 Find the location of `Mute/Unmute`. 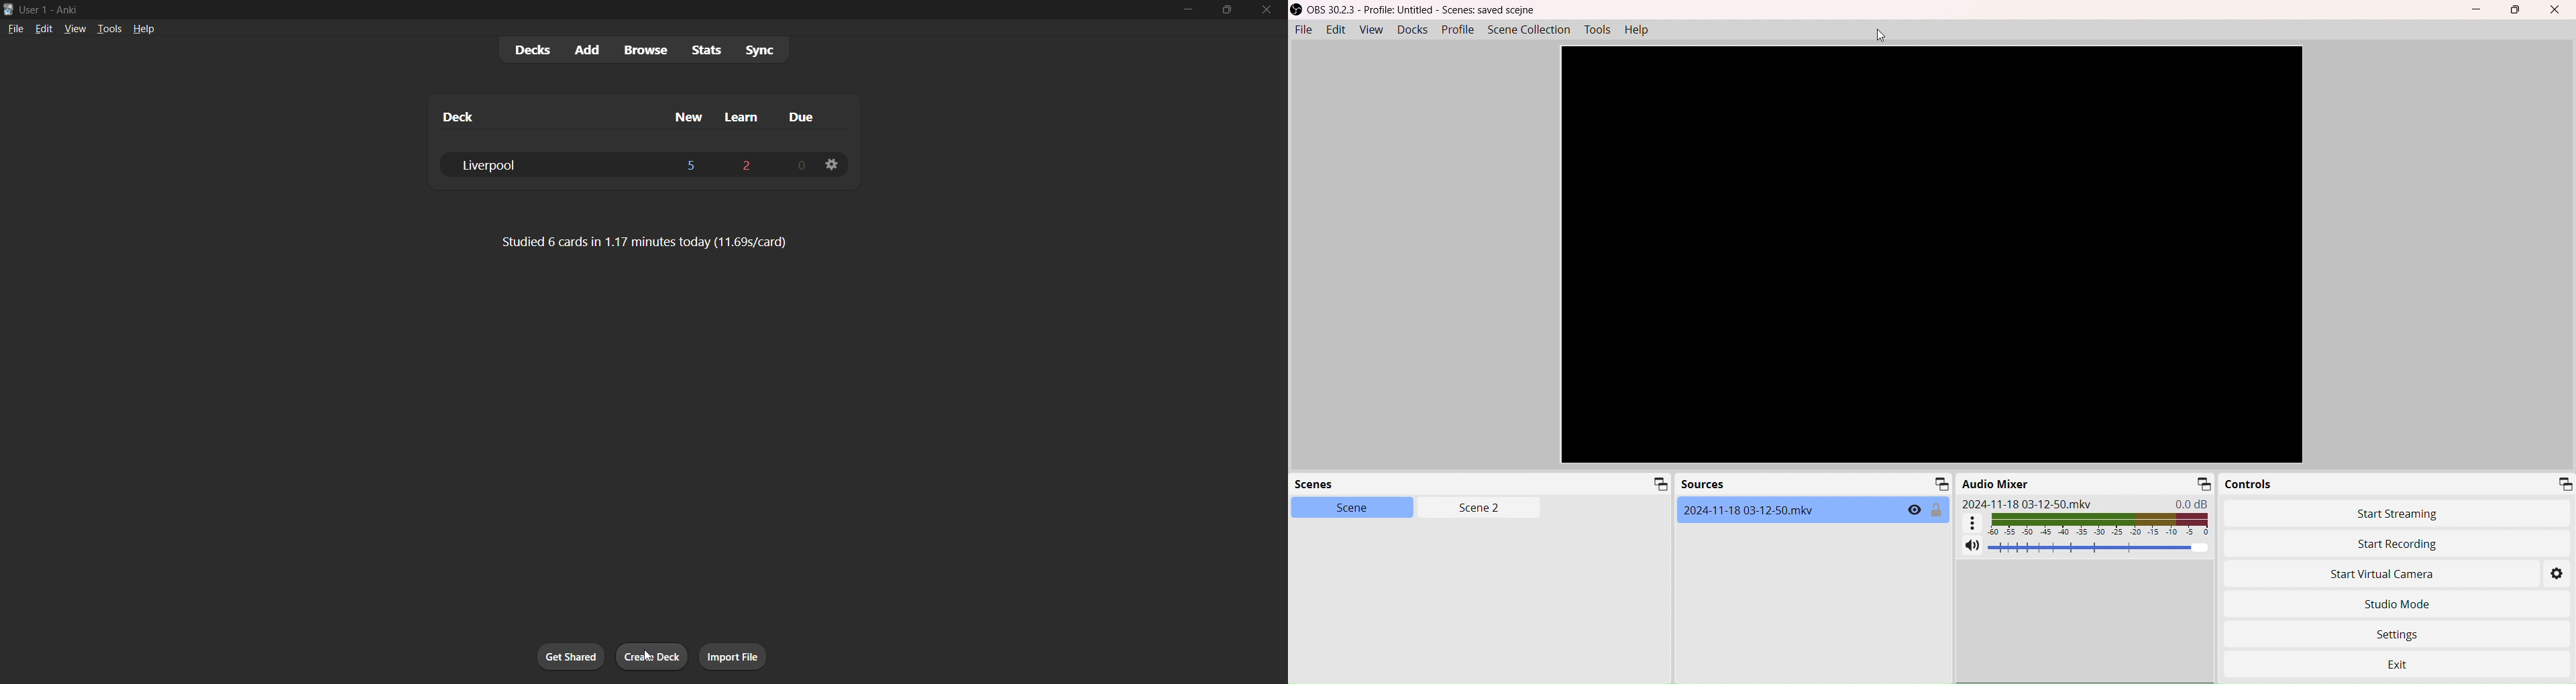

Mute/Unmute is located at coordinates (1971, 547).